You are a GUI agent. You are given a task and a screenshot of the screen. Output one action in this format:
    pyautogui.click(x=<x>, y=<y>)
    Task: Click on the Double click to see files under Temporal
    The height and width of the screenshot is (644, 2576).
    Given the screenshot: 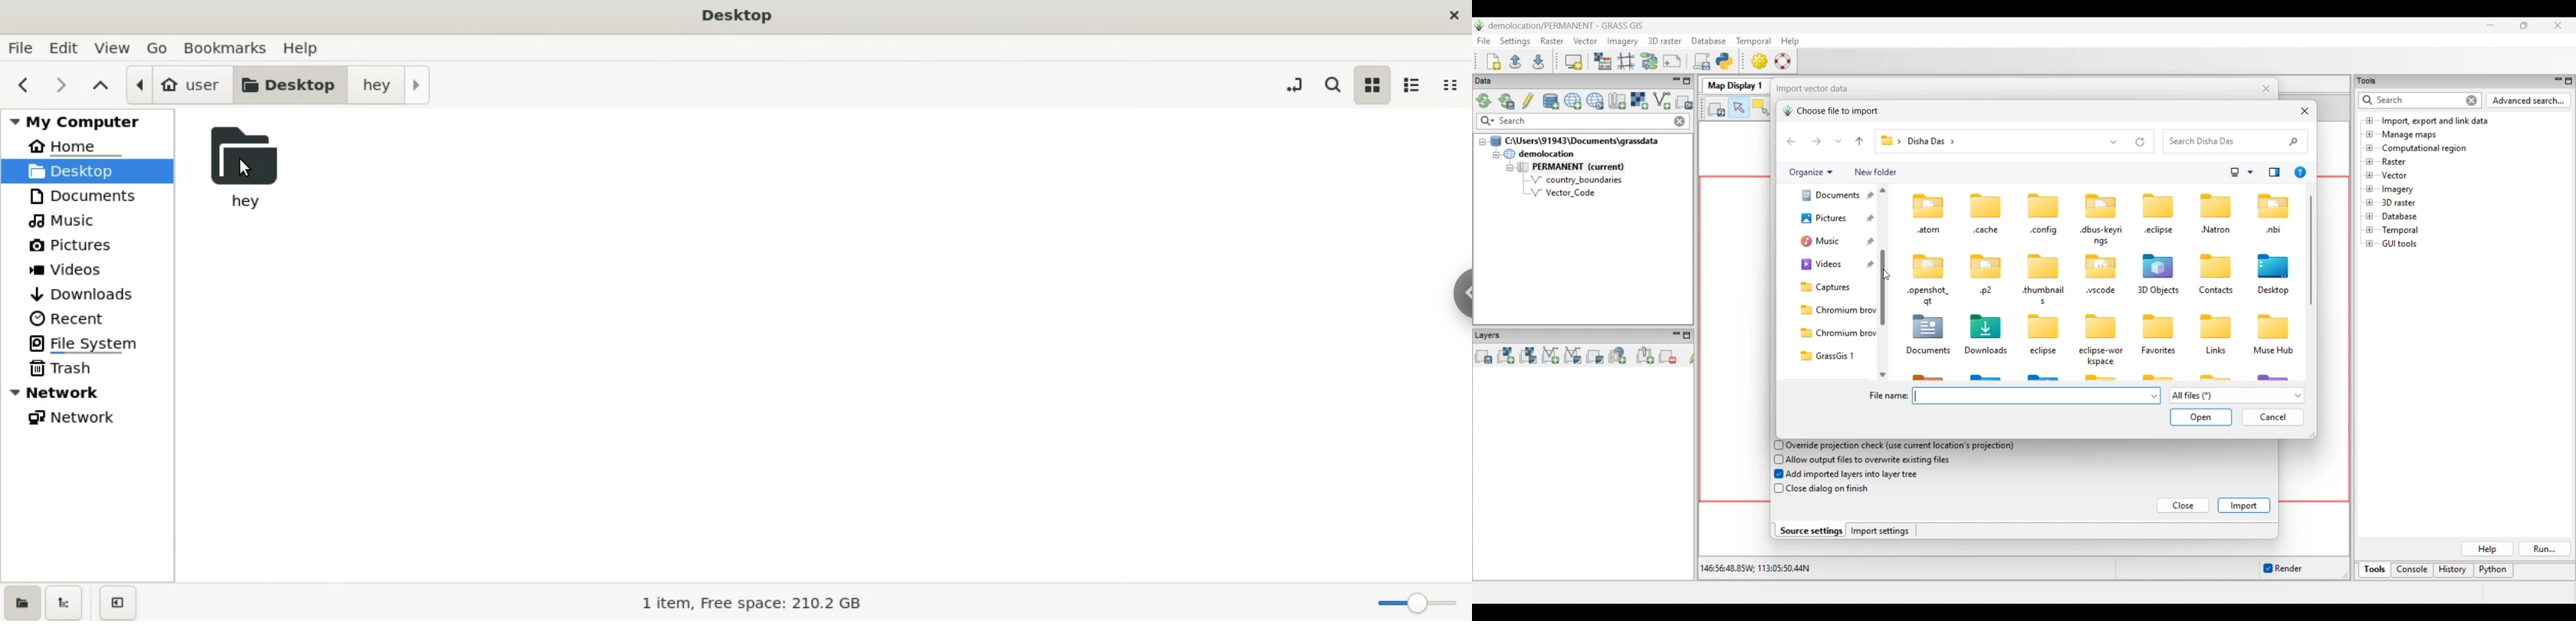 What is the action you would take?
    pyautogui.click(x=2400, y=231)
    